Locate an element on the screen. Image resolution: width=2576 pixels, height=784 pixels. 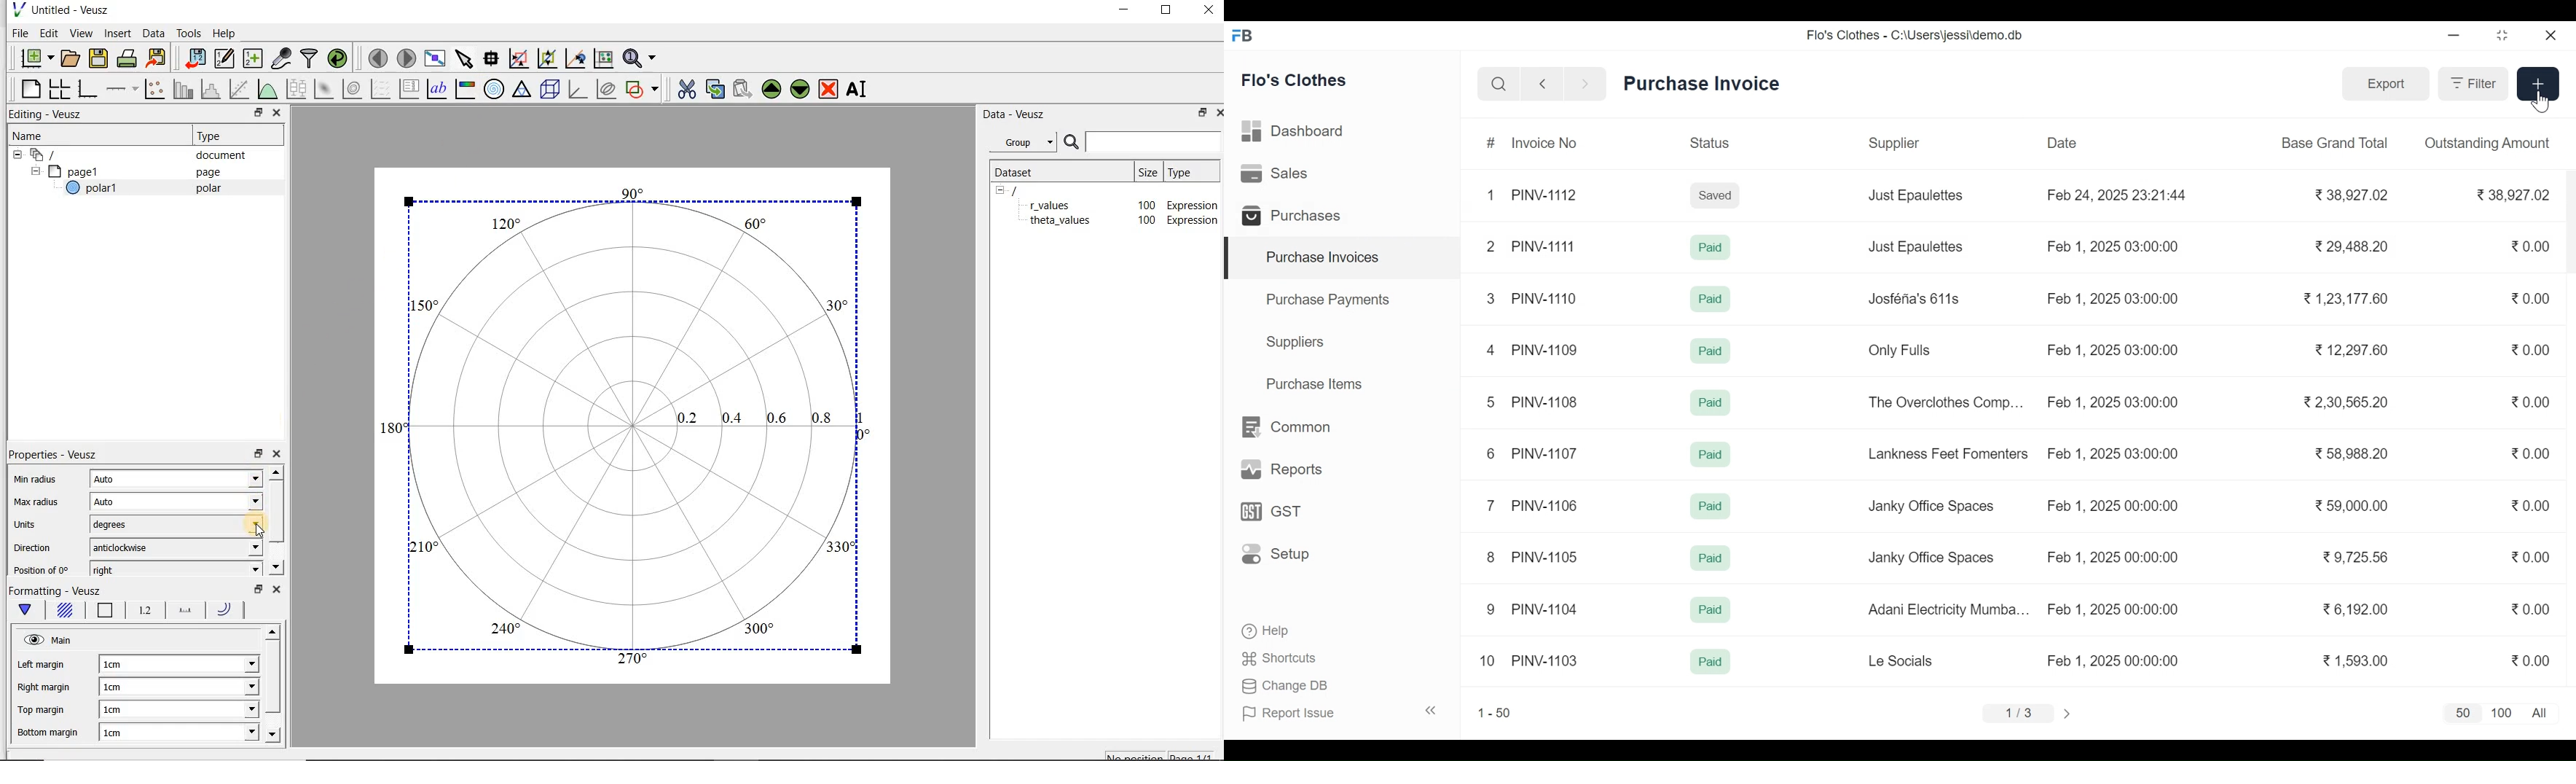
38,927.02 is located at coordinates (2349, 196).